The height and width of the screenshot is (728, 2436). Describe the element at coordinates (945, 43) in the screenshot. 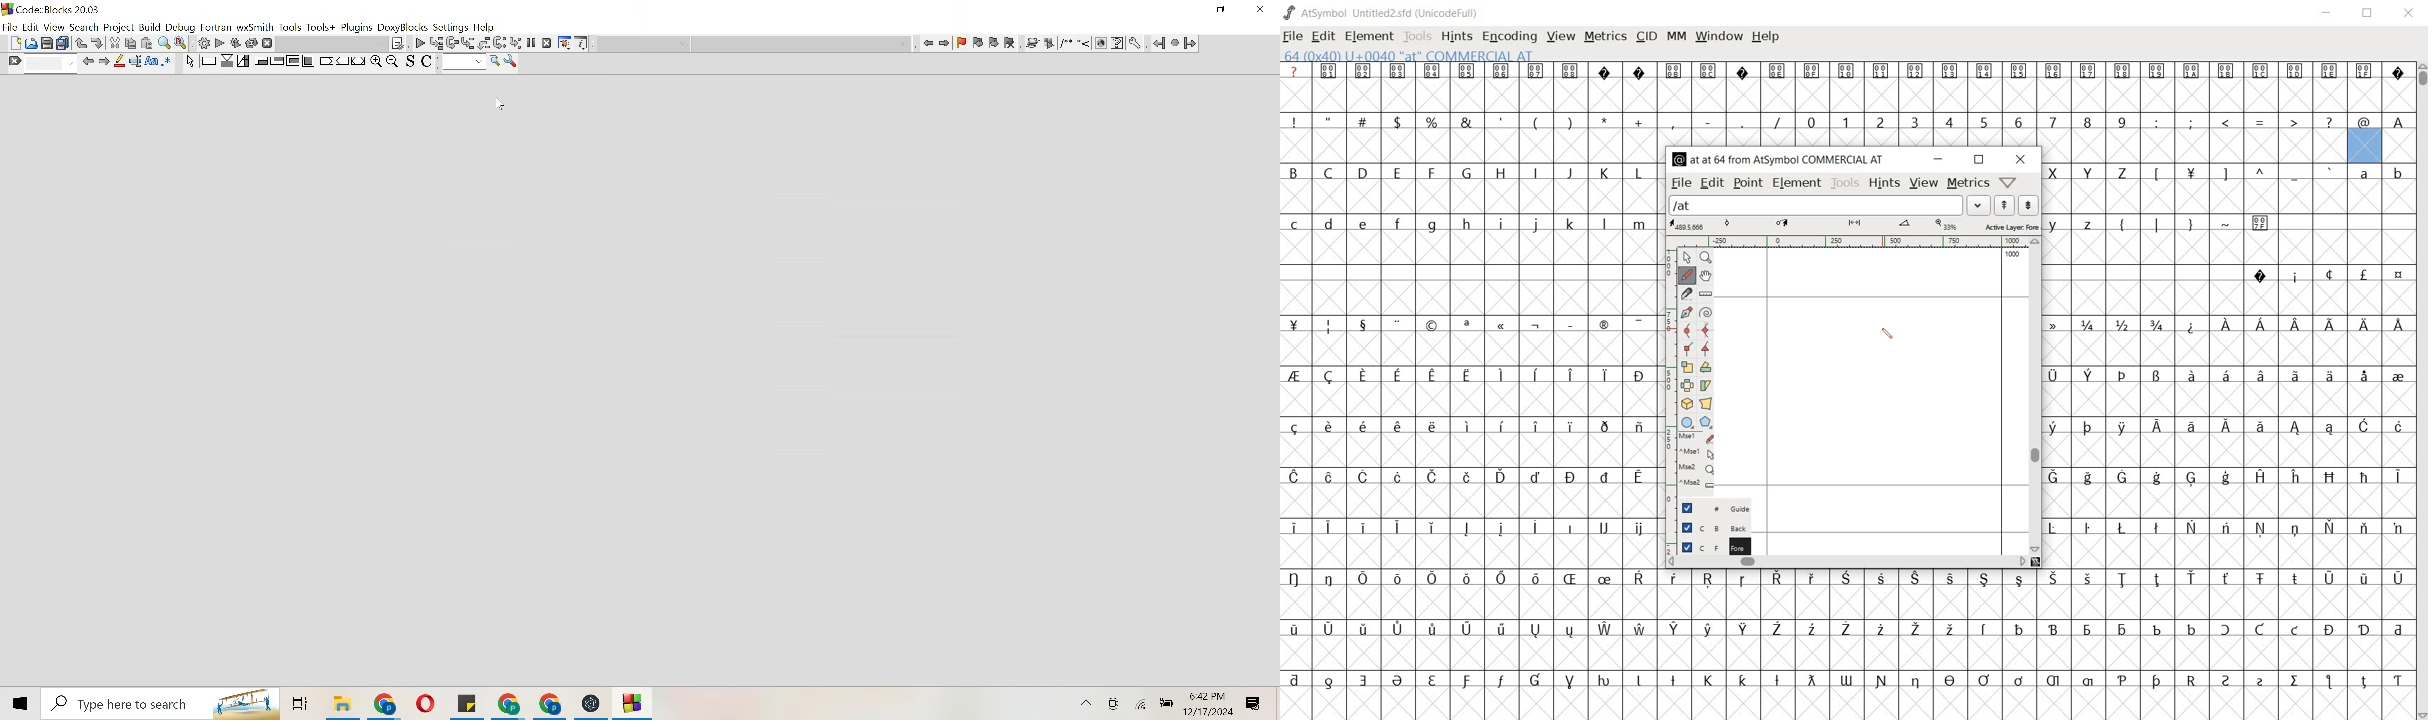

I see `move right` at that location.